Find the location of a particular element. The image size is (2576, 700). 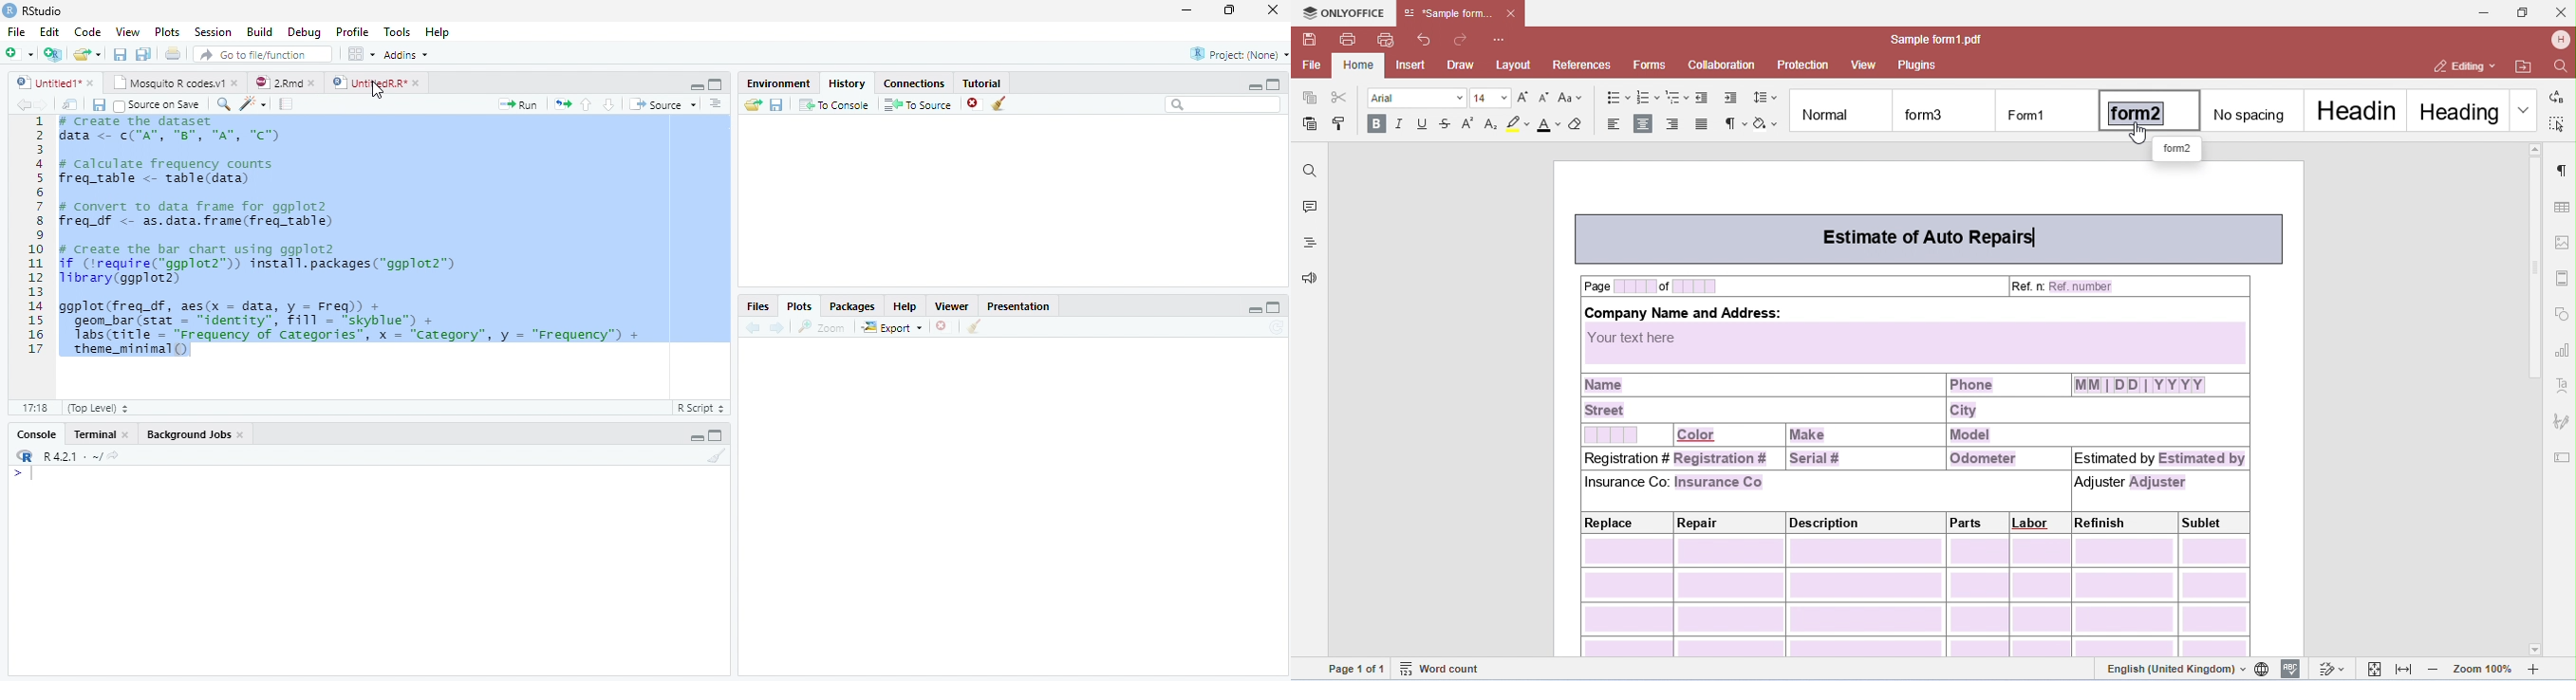

Minimize is located at coordinates (1187, 9).